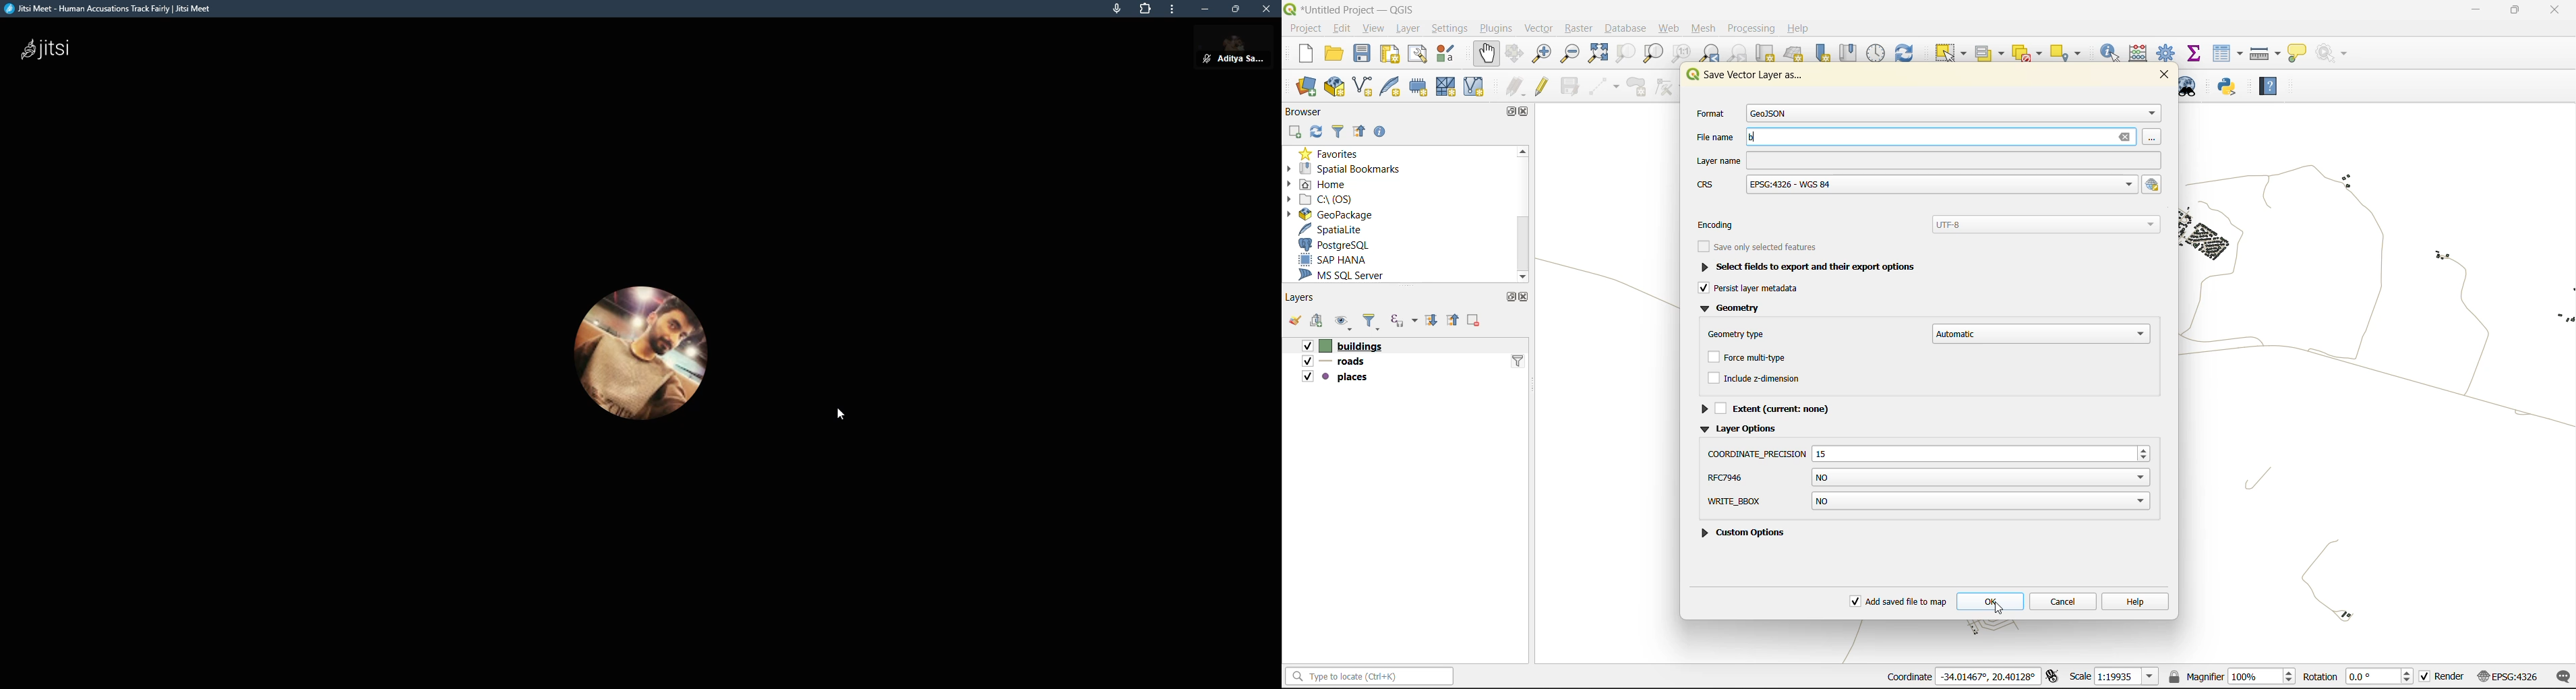 This screenshot has width=2576, height=700. Describe the element at coordinates (1339, 131) in the screenshot. I see `filter` at that location.